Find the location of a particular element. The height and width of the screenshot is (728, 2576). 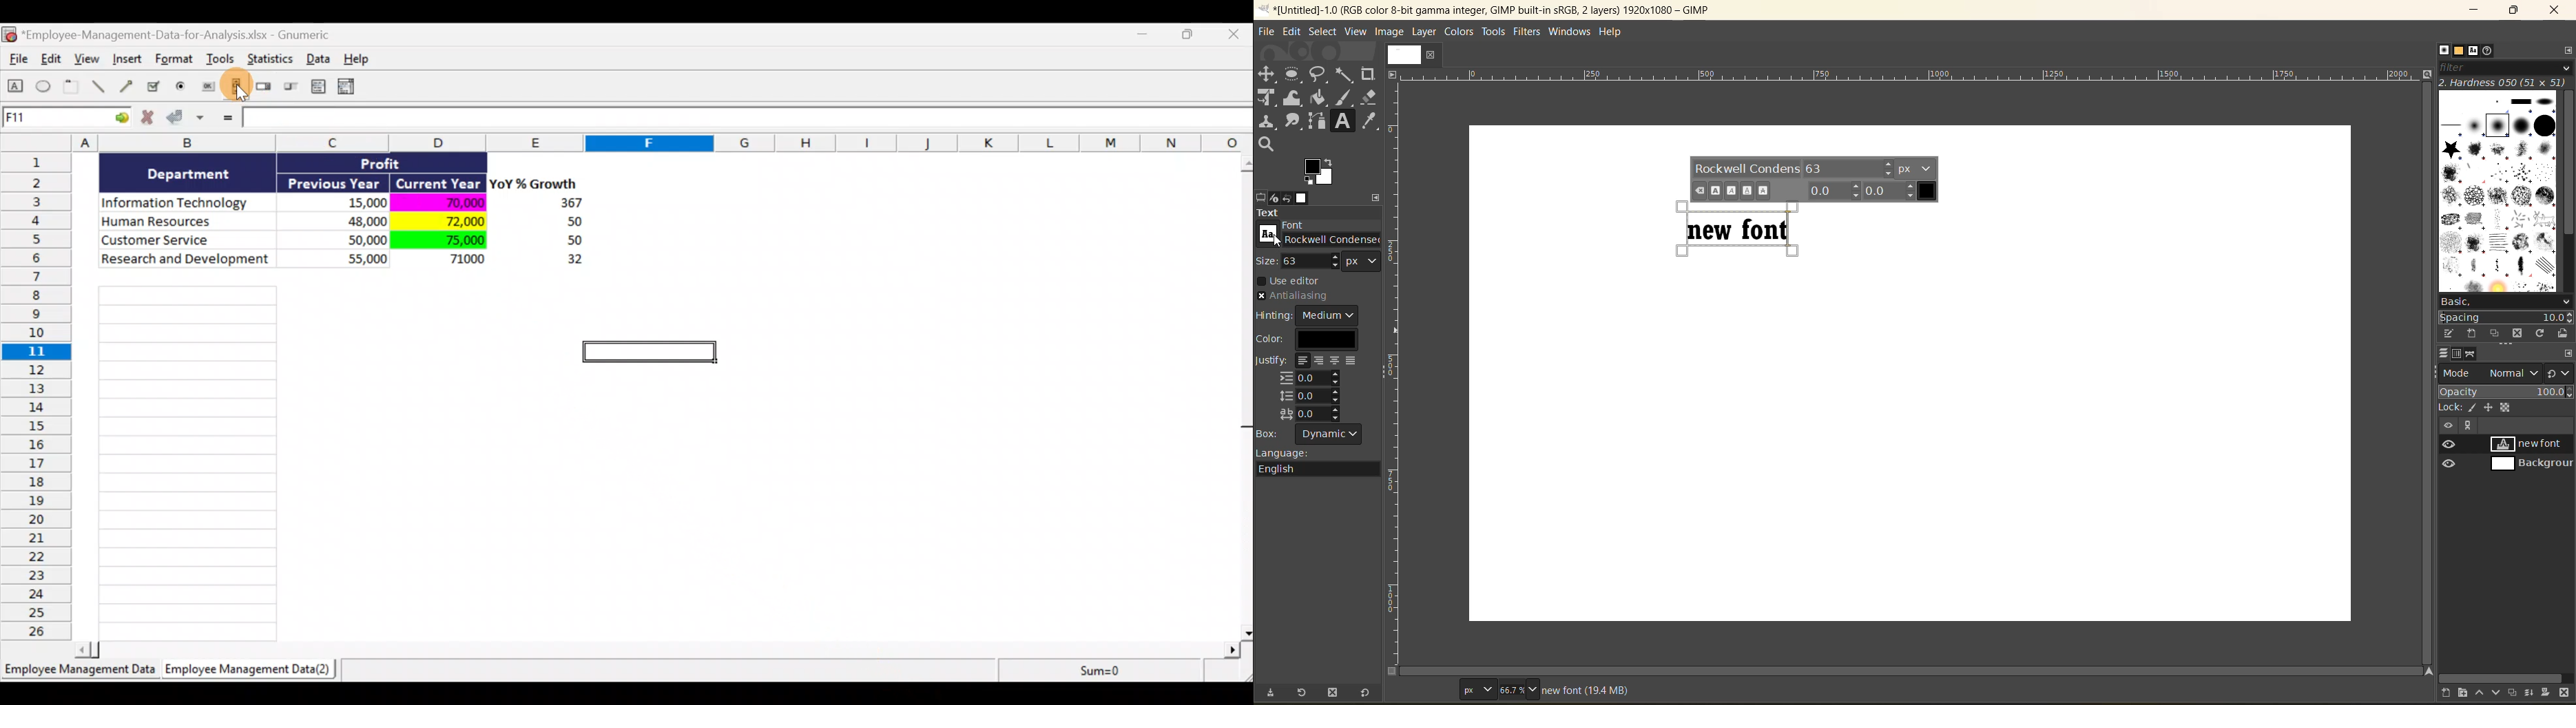

file is located at coordinates (1269, 31).